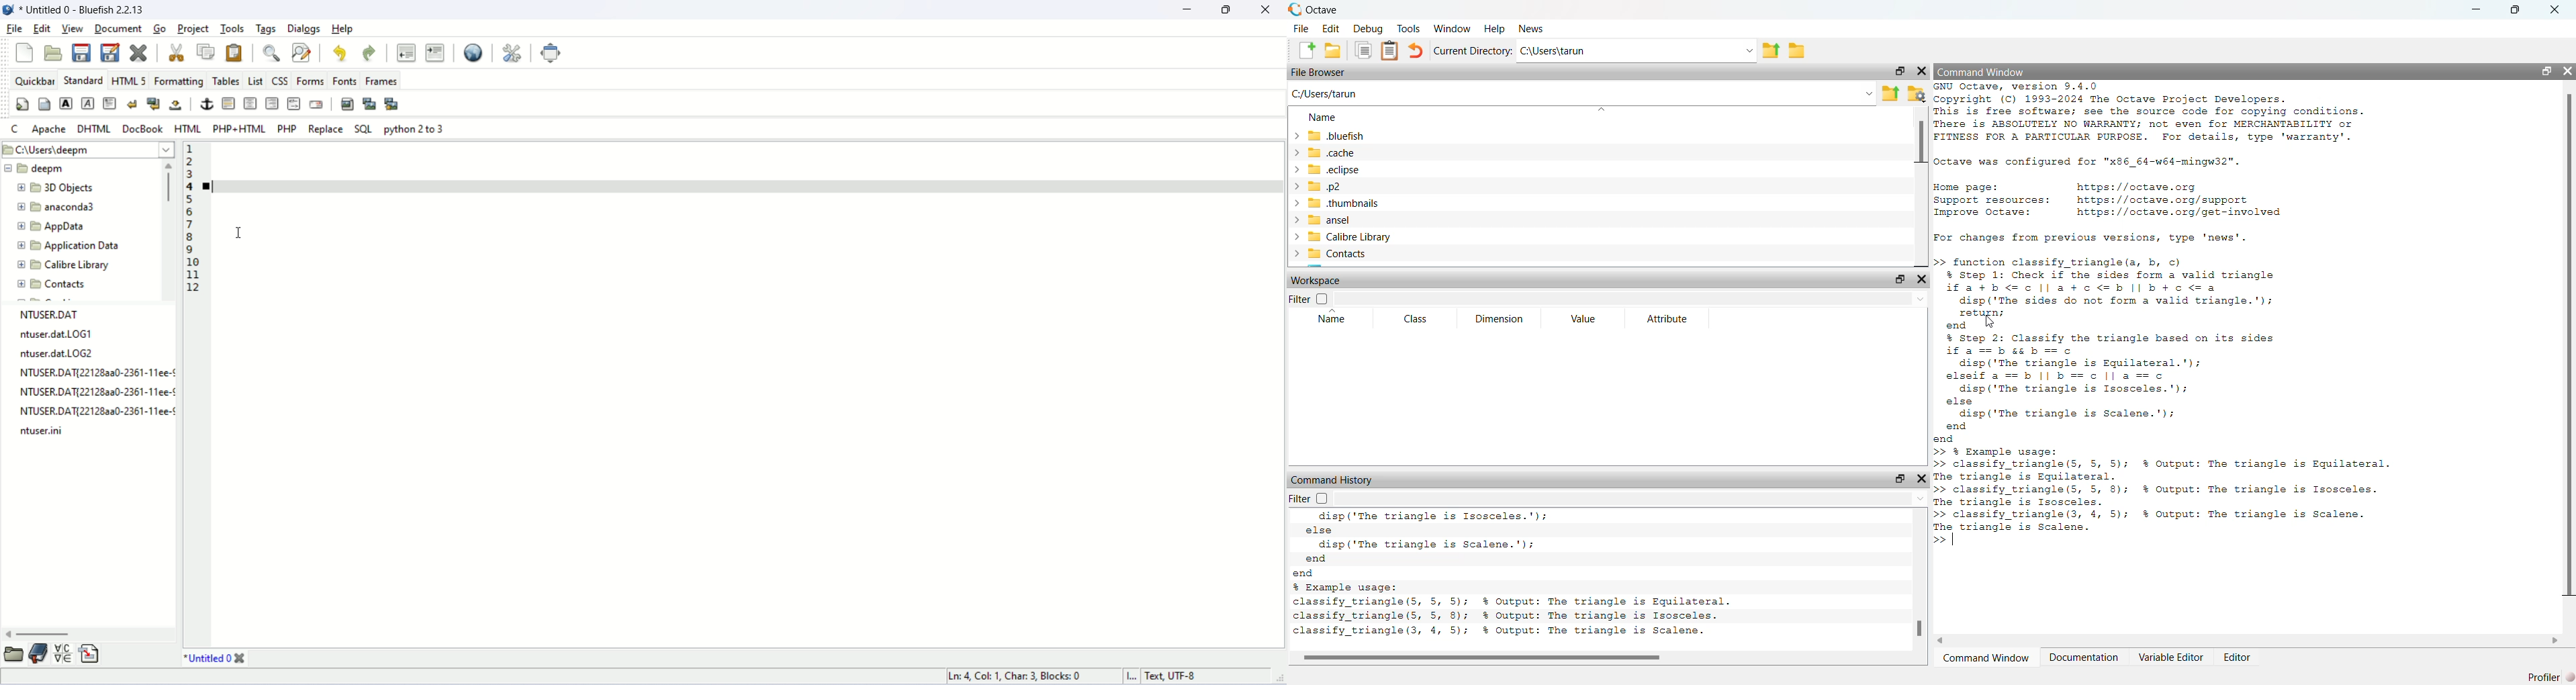 The height and width of the screenshot is (700, 2576). Describe the element at coordinates (1323, 116) in the screenshot. I see `Name` at that location.